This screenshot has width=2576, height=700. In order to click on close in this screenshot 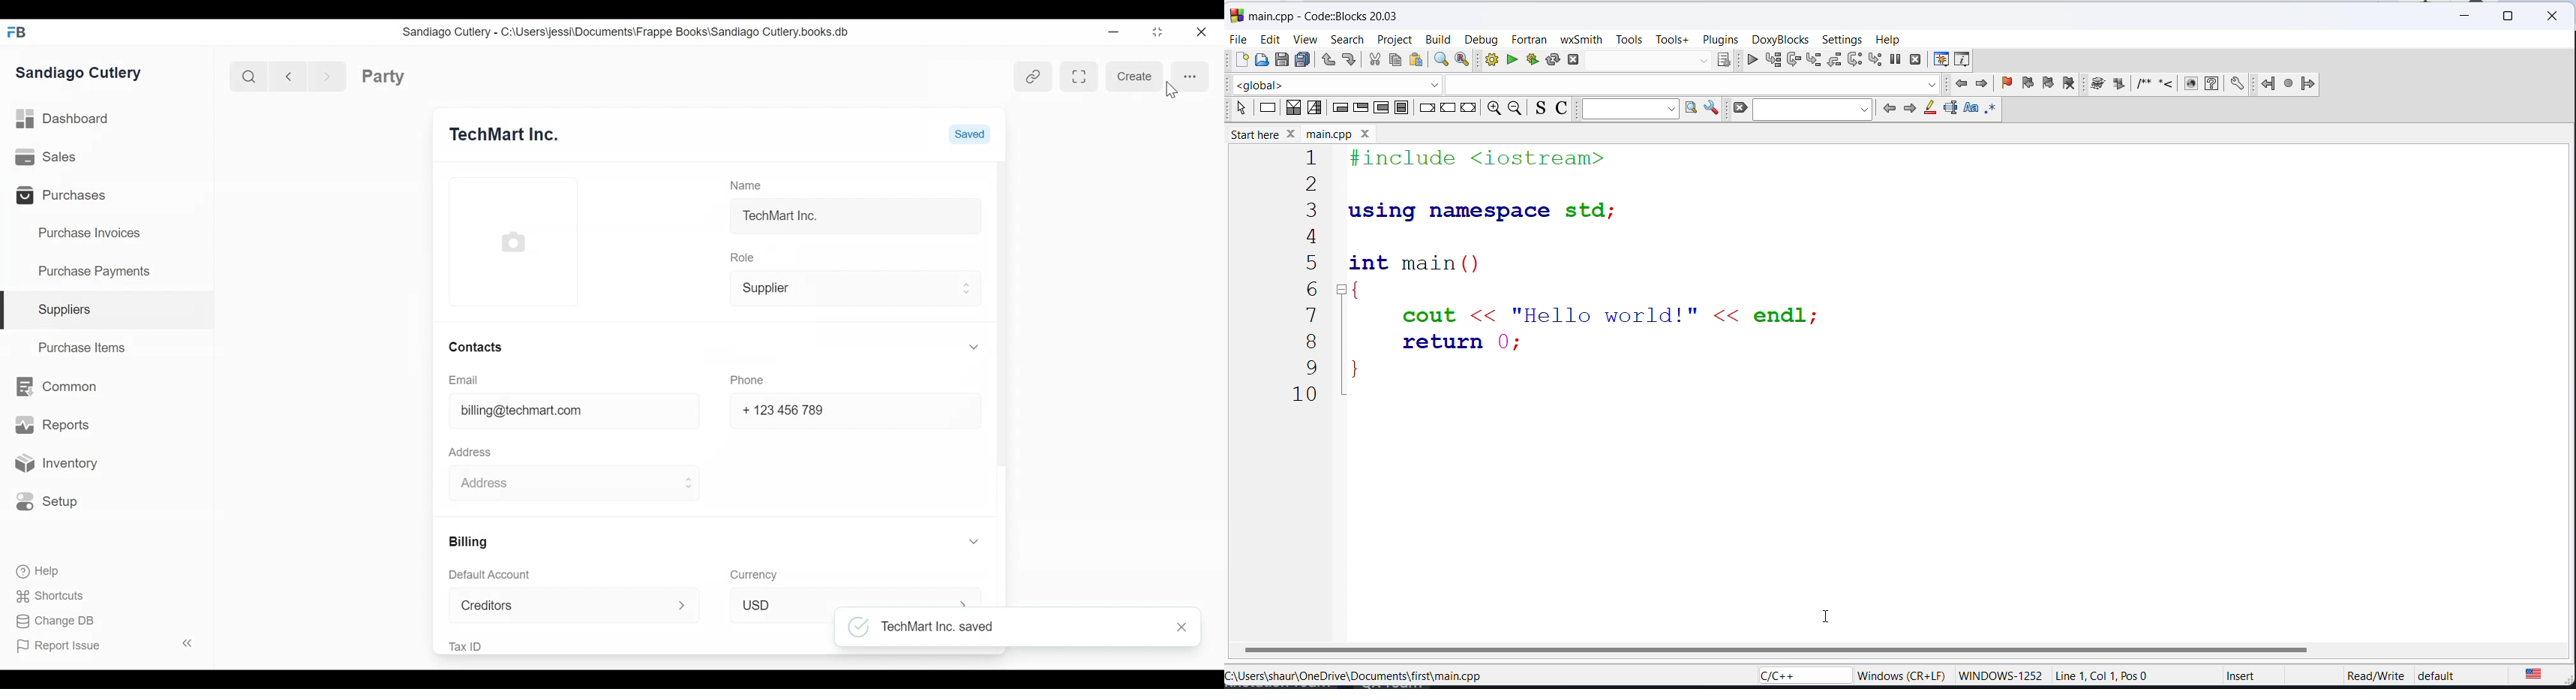, I will do `click(1203, 34)`.